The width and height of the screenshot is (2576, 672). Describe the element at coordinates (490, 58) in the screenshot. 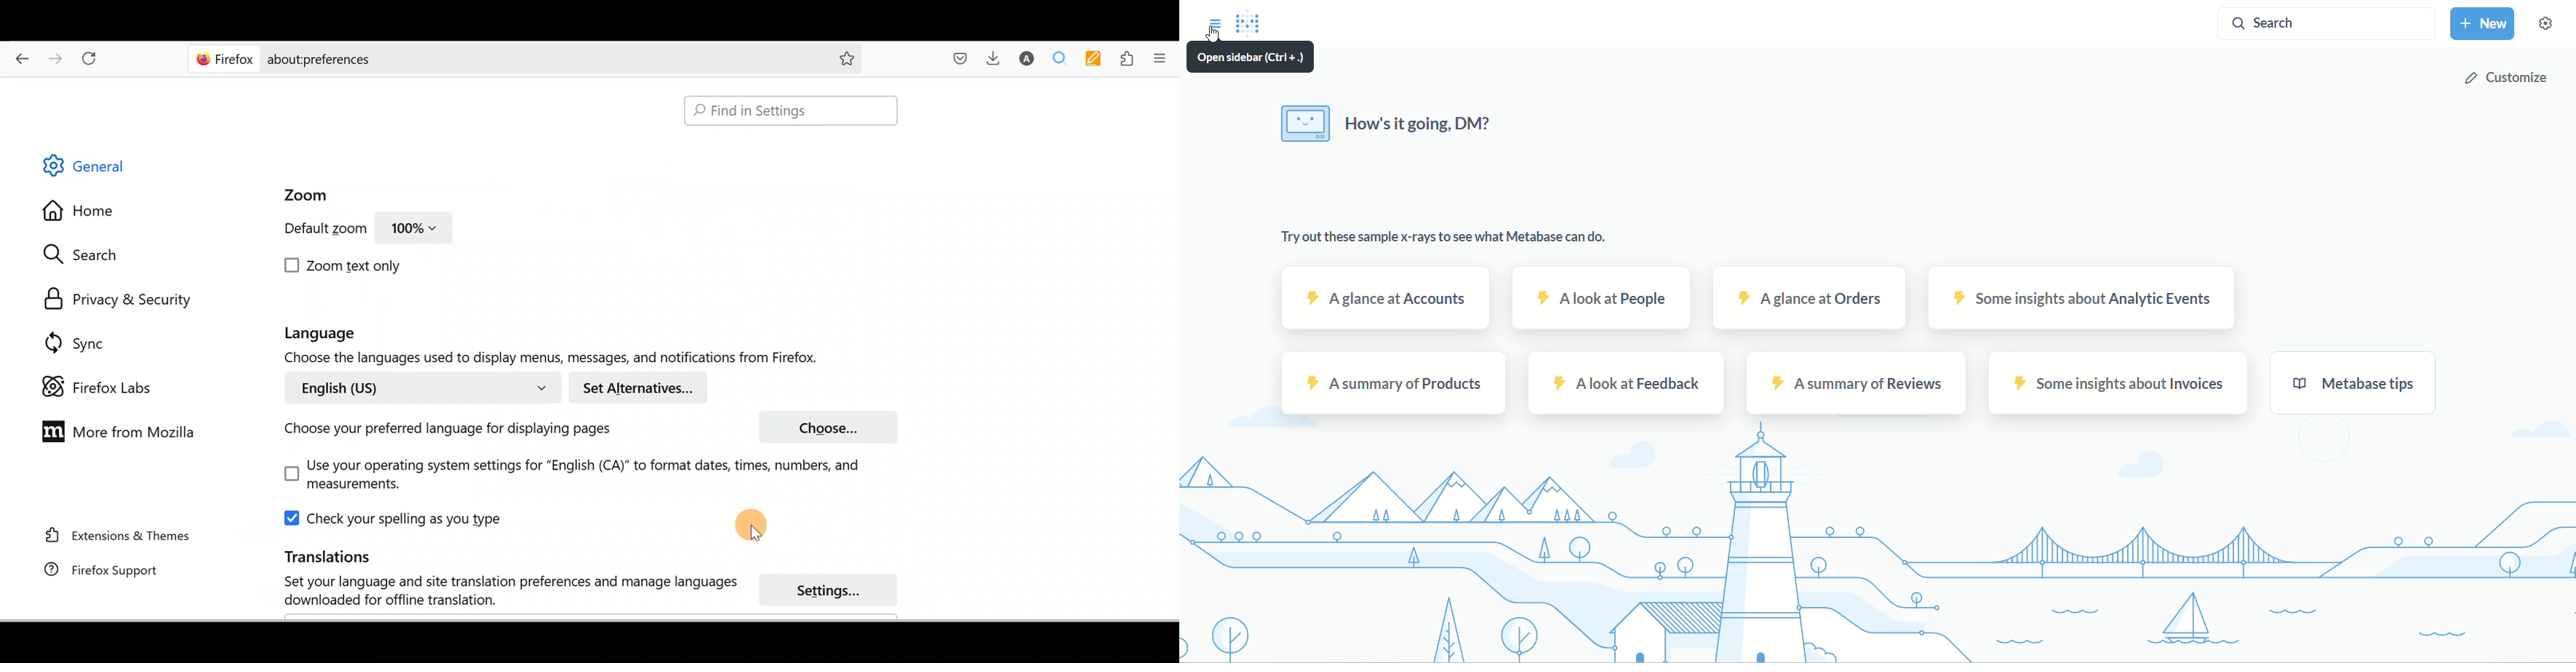

I see `about:preferences` at that location.